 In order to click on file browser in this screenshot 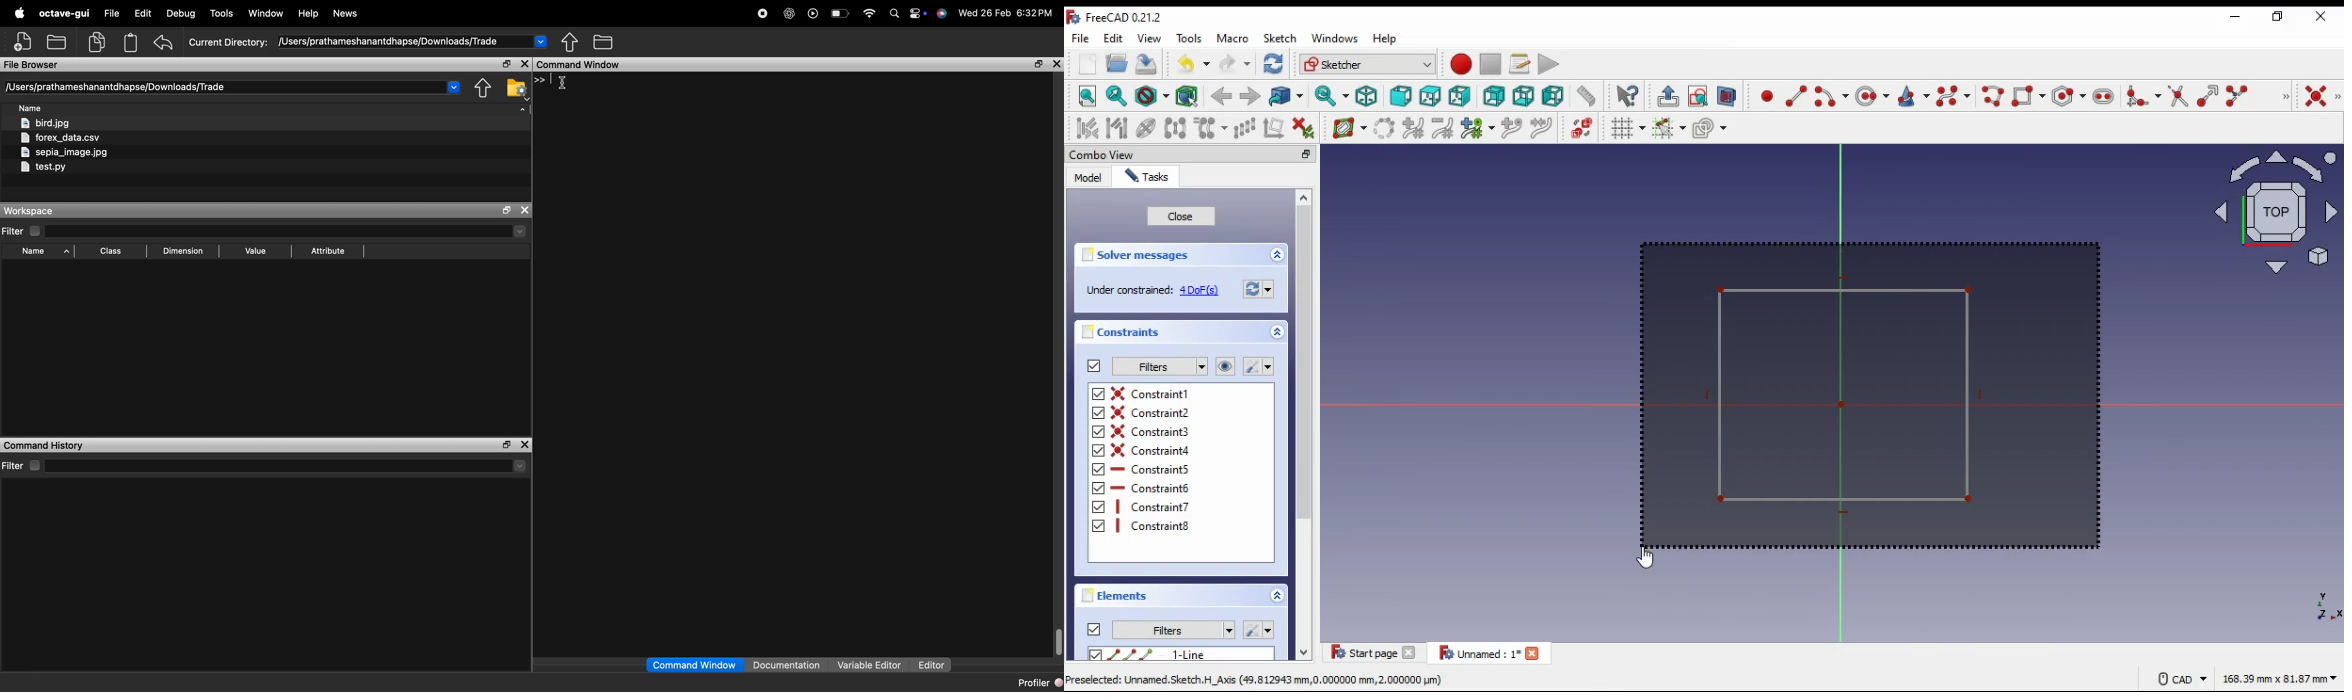, I will do `click(32, 65)`.